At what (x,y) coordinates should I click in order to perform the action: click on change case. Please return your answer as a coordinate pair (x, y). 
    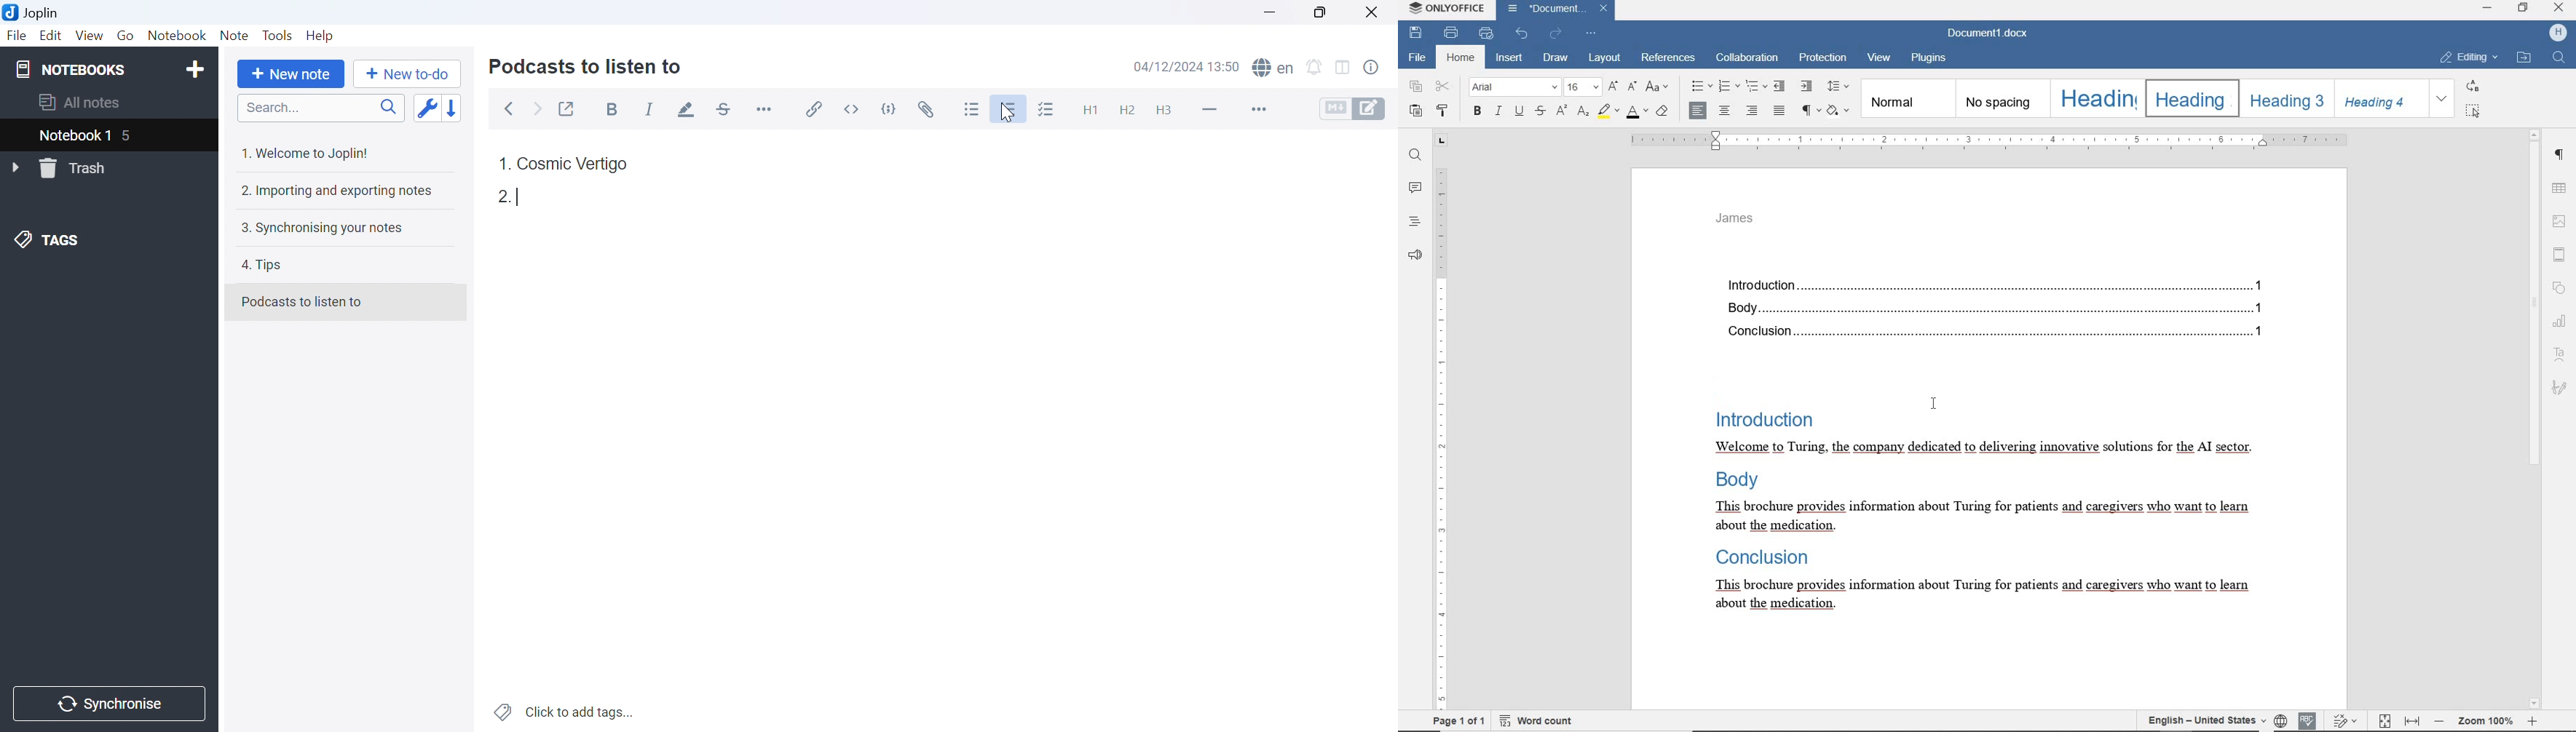
    Looking at the image, I should click on (1660, 88).